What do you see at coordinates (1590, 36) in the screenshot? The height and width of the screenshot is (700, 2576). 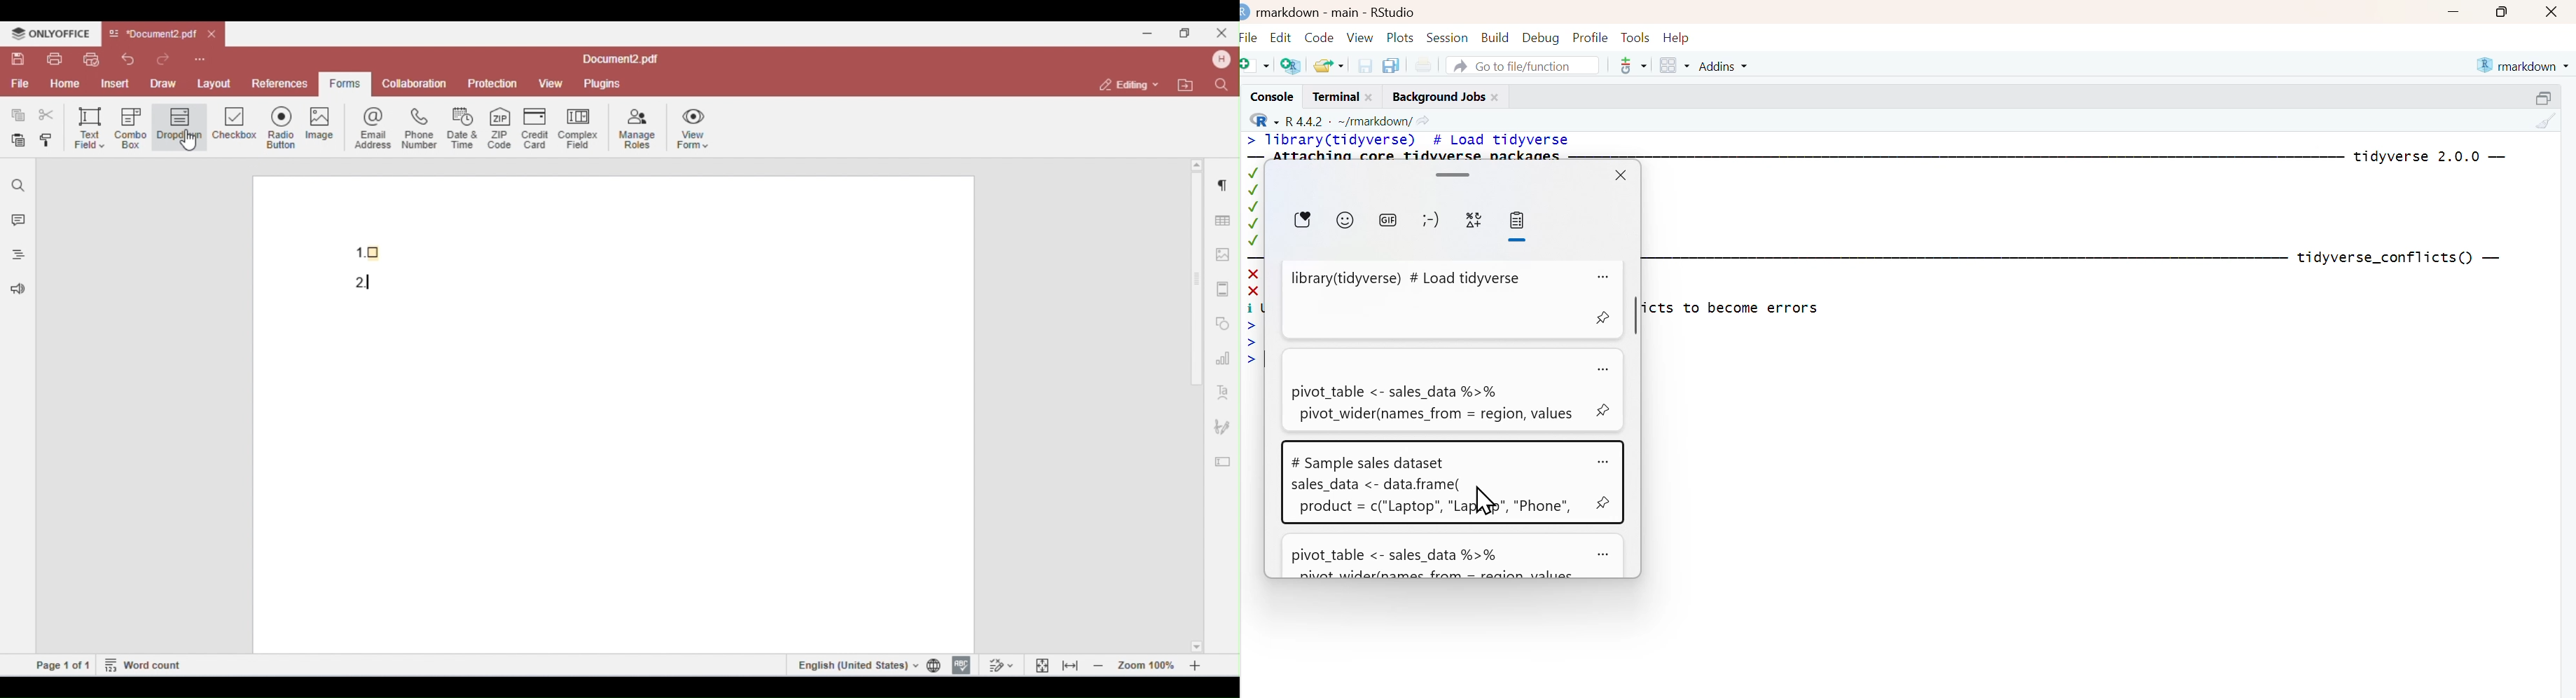 I see `Profile` at bounding box center [1590, 36].